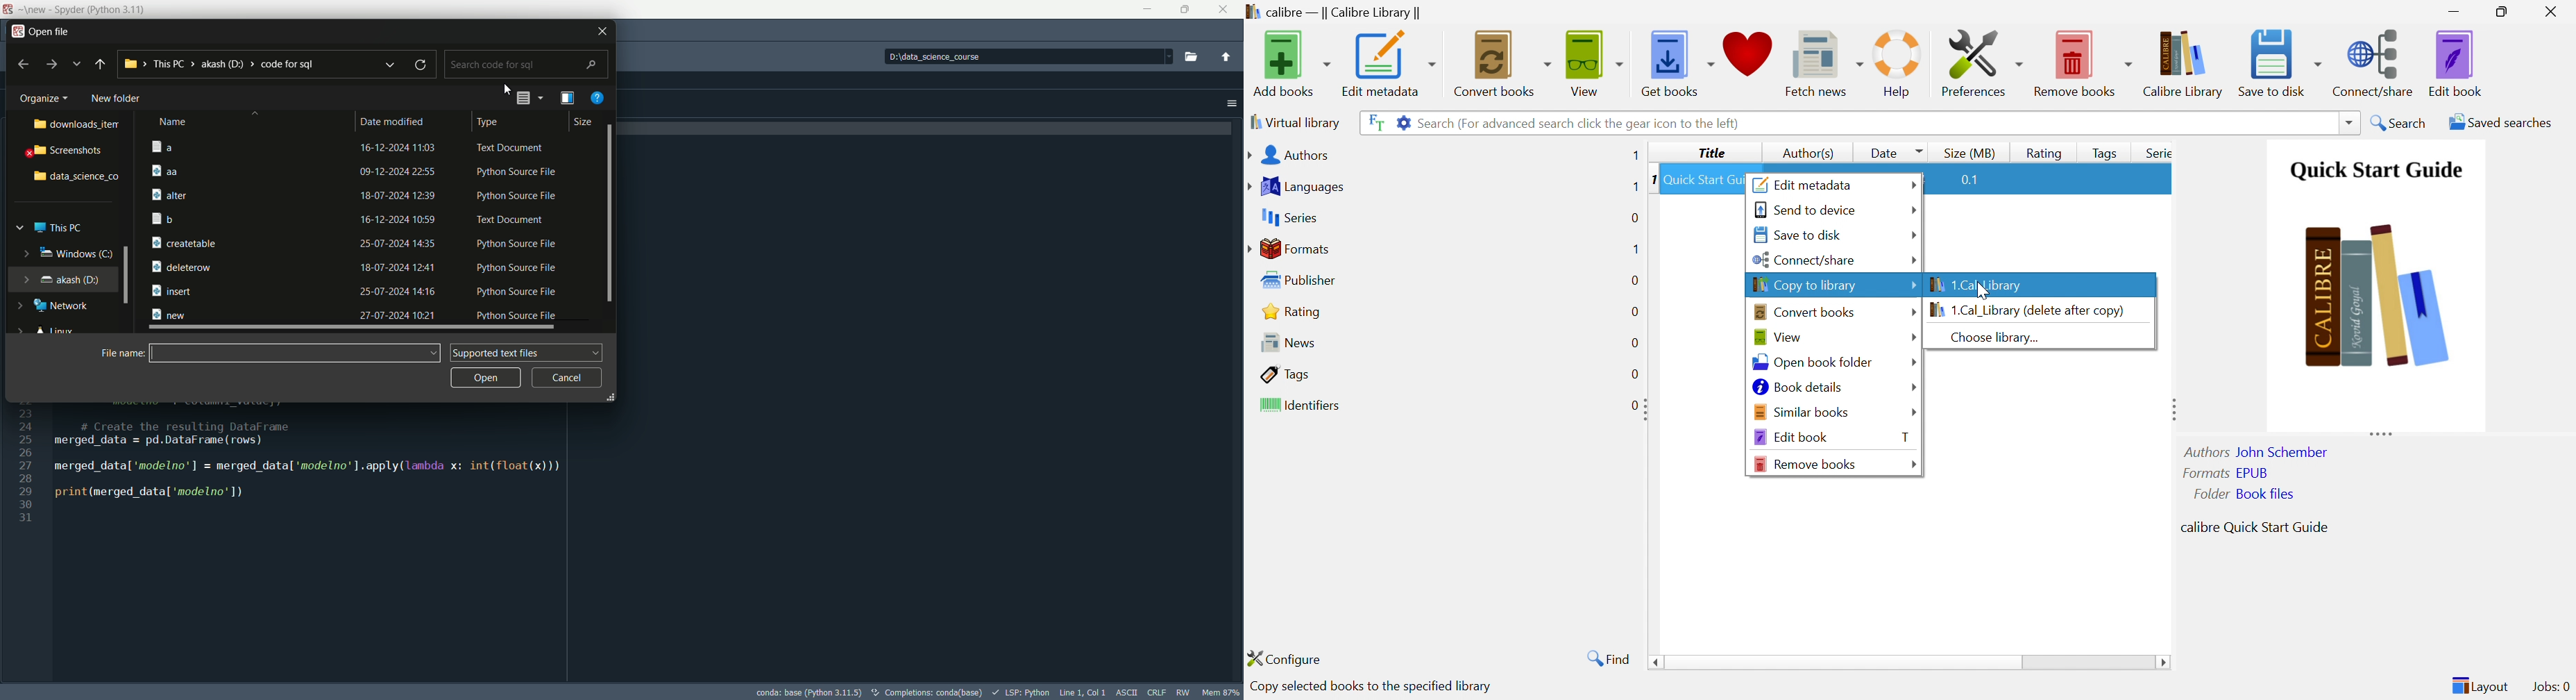 The height and width of the screenshot is (700, 2576). I want to click on file-1, so click(355, 170).